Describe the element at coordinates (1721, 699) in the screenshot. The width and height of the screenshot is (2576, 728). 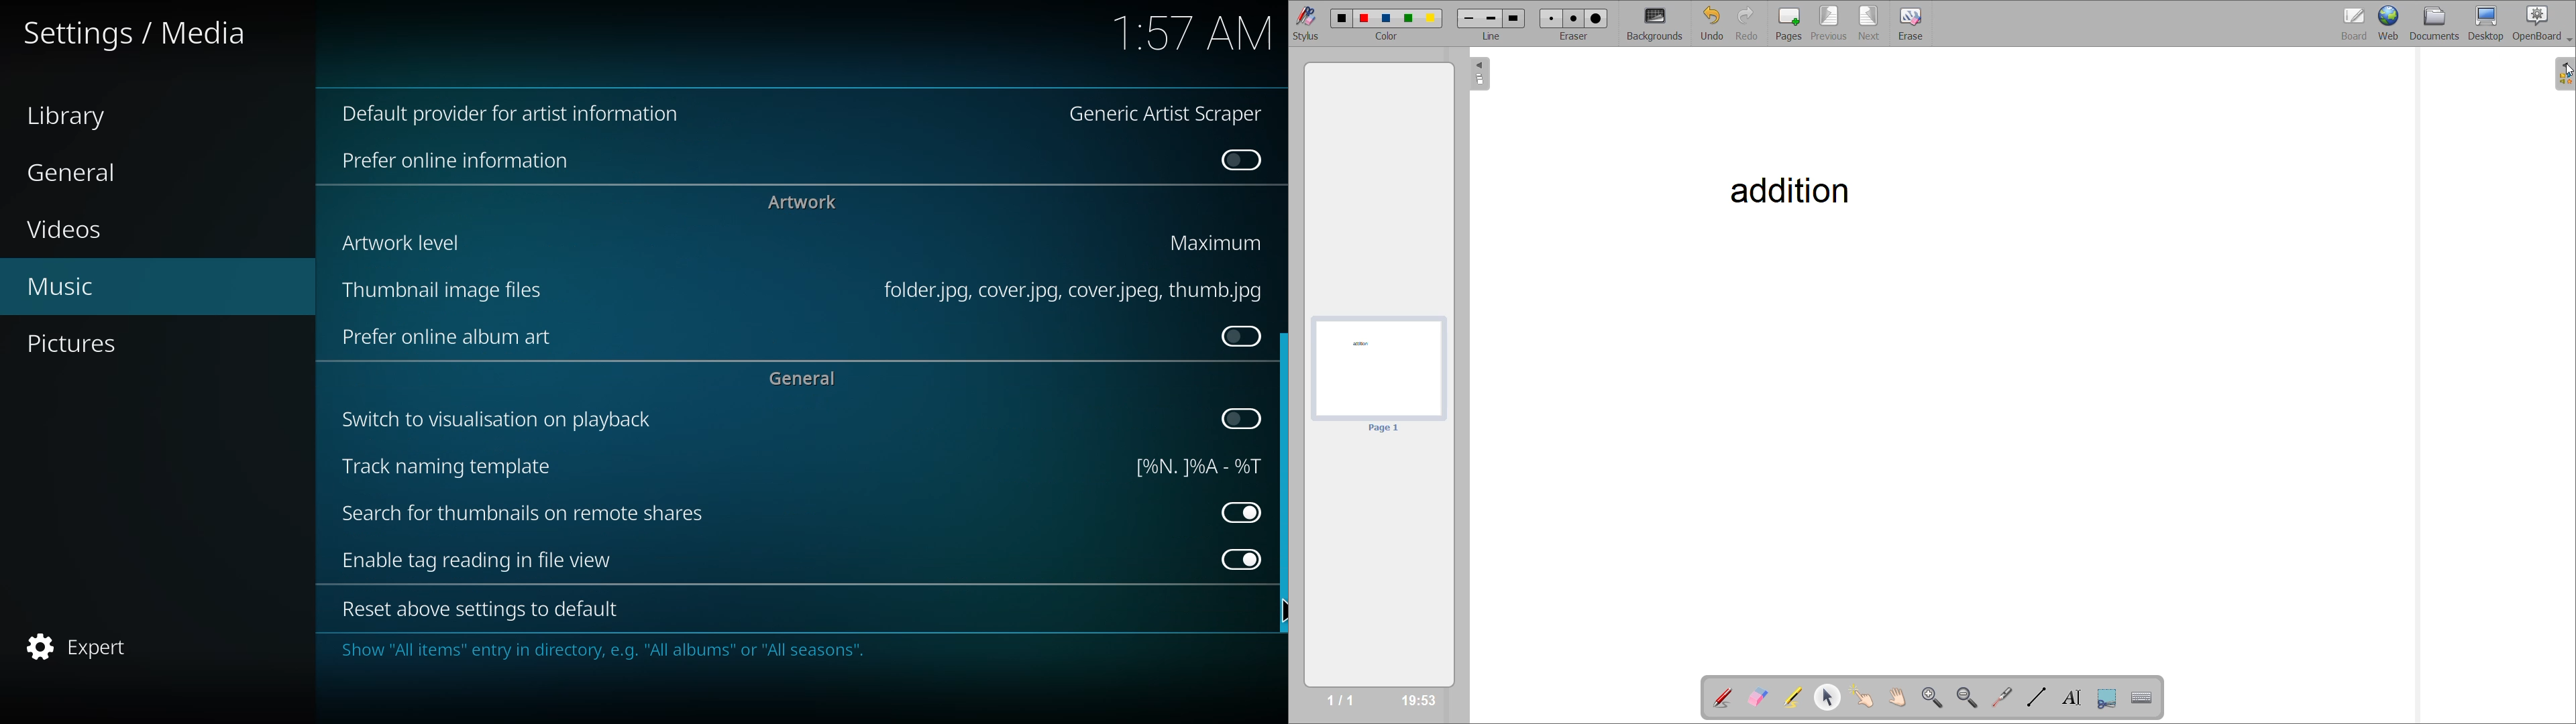
I see `annotate document` at that location.